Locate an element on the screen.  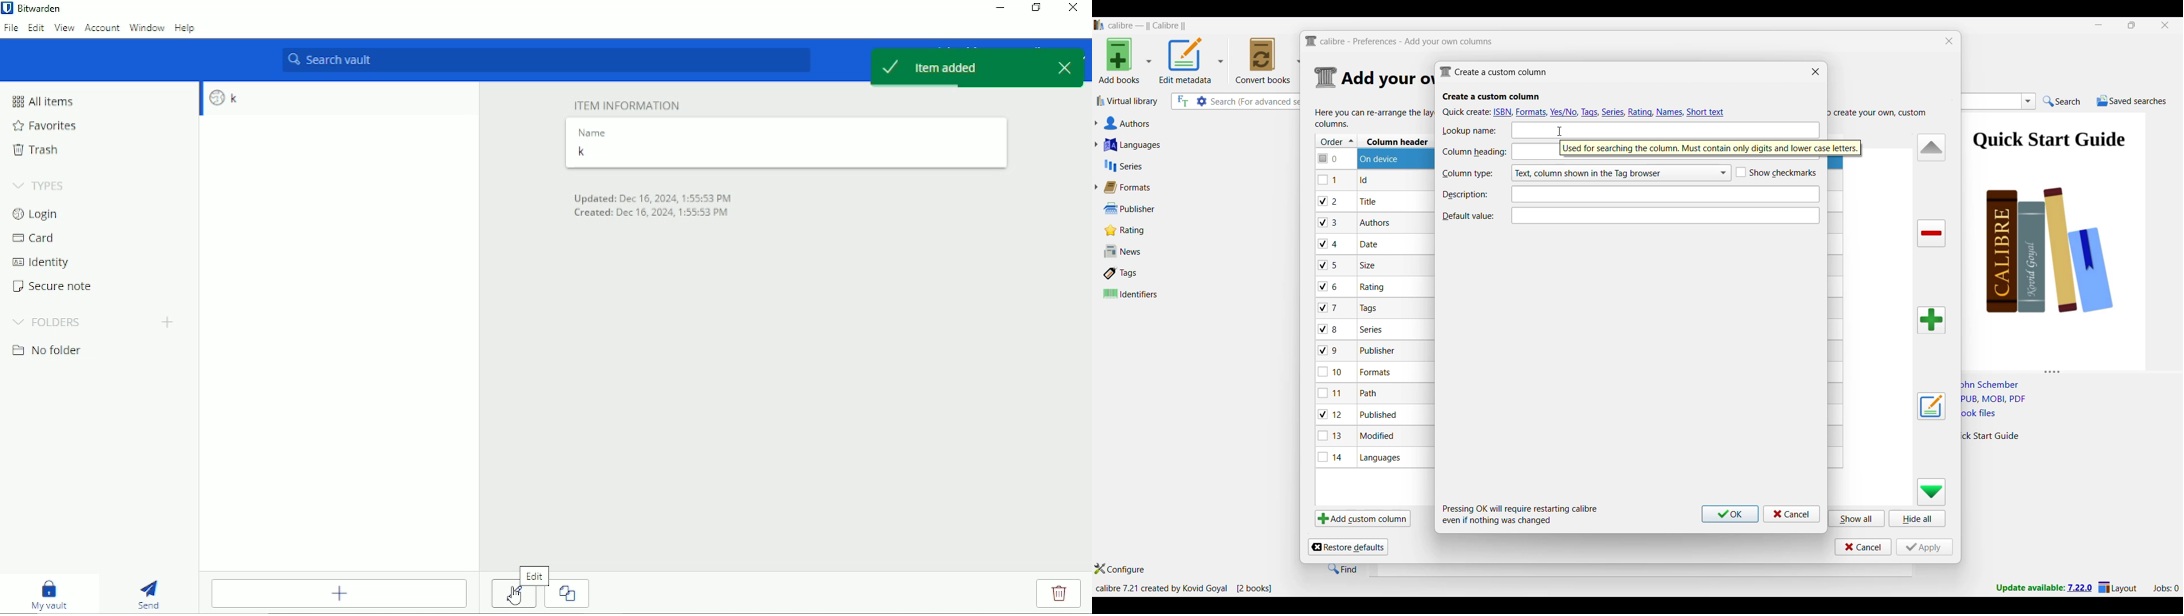
Virtual library is located at coordinates (1128, 101).